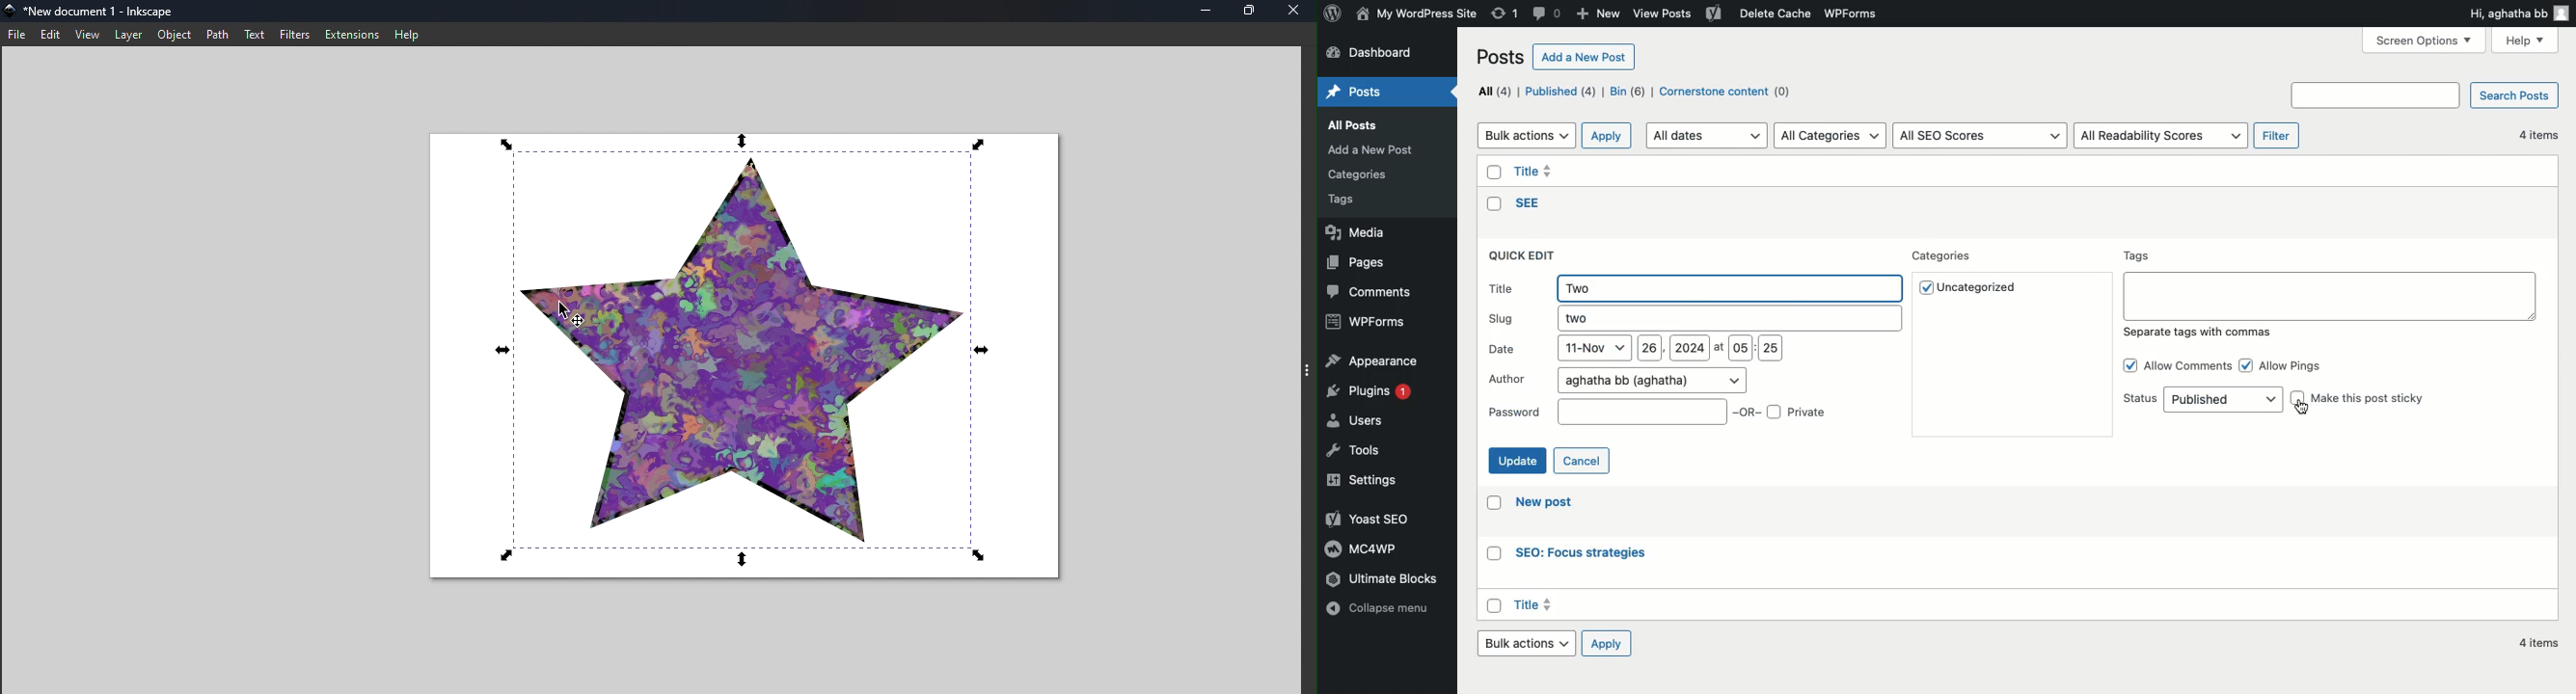 The width and height of the screenshot is (2576, 700). What do you see at coordinates (1583, 460) in the screenshot?
I see `Cancel` at bounding box center [1583, 460].